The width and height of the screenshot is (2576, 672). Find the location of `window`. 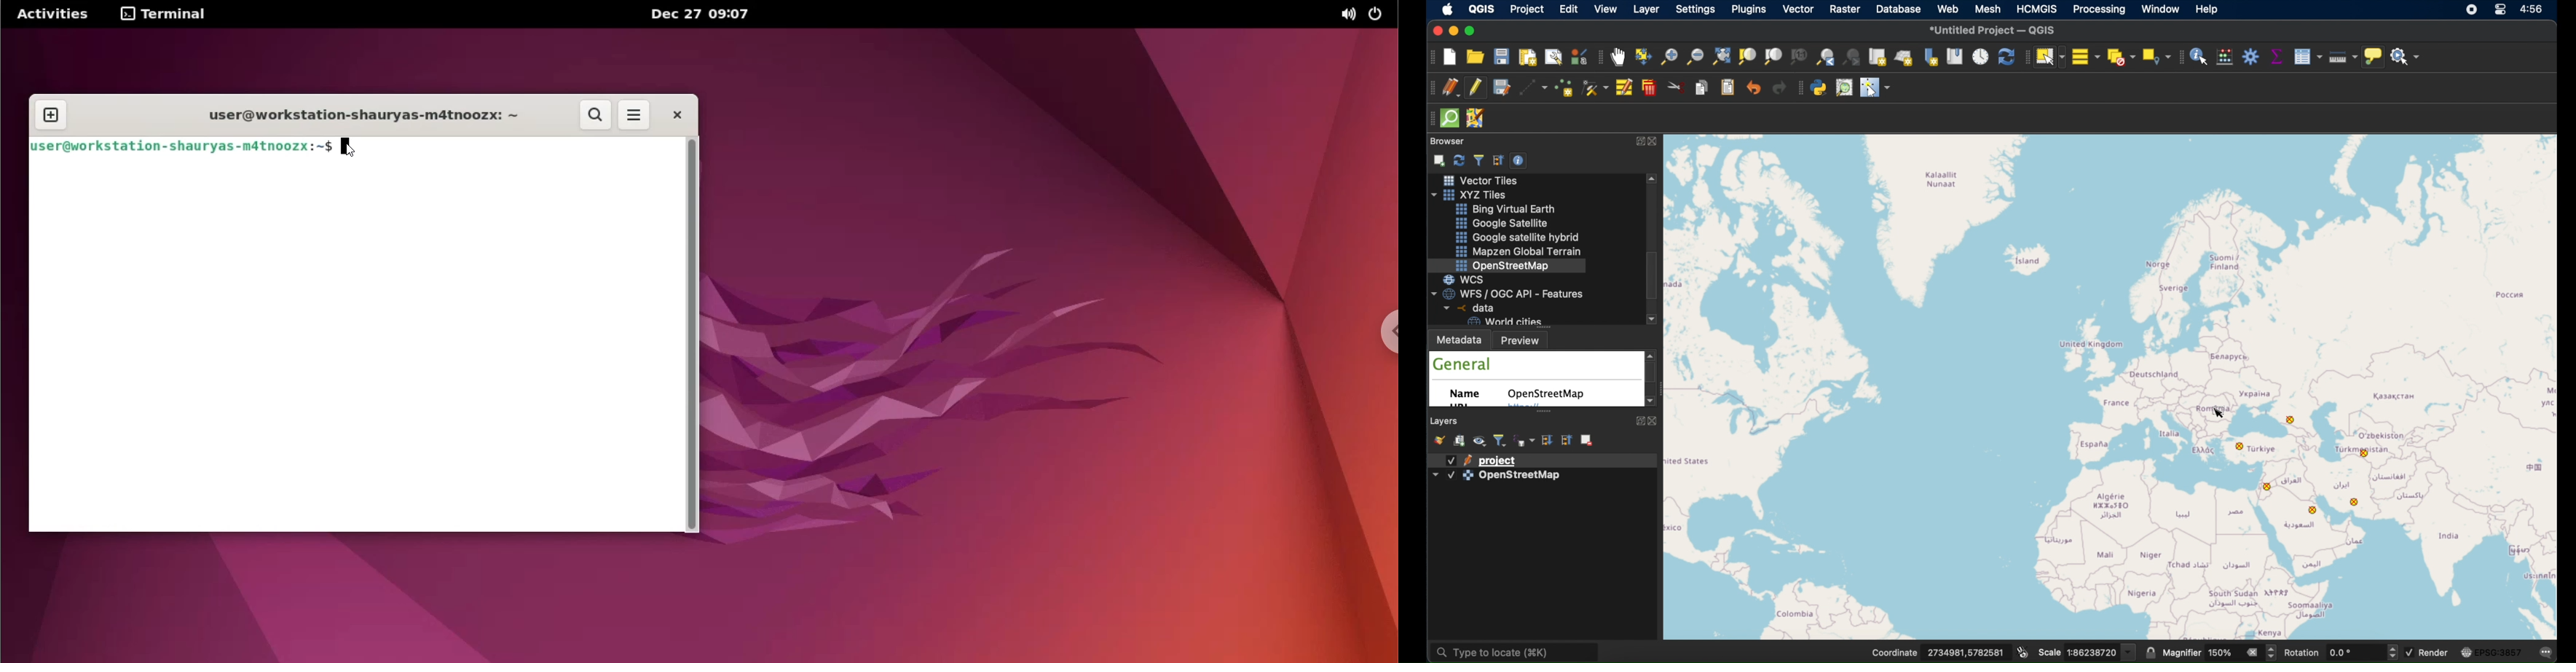

window is located at coordinates (2161, 10).